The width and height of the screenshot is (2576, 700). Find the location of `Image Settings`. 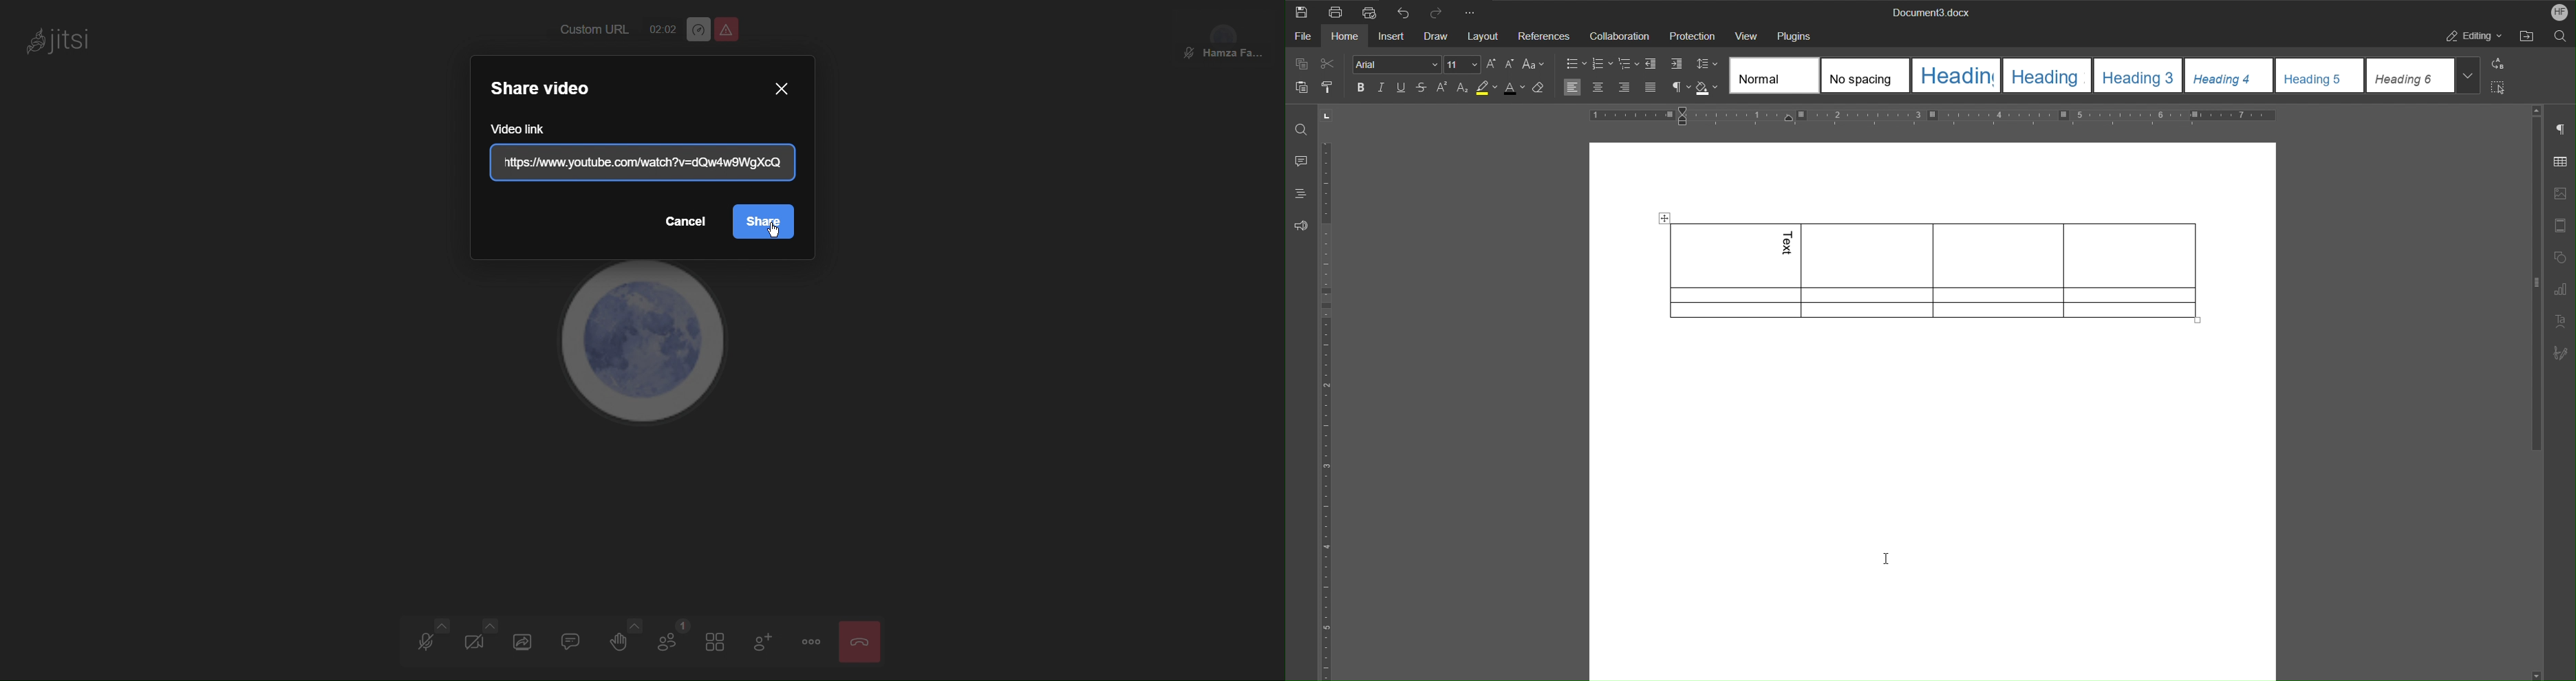

Image Settings is located at coordinates (2561, 192).